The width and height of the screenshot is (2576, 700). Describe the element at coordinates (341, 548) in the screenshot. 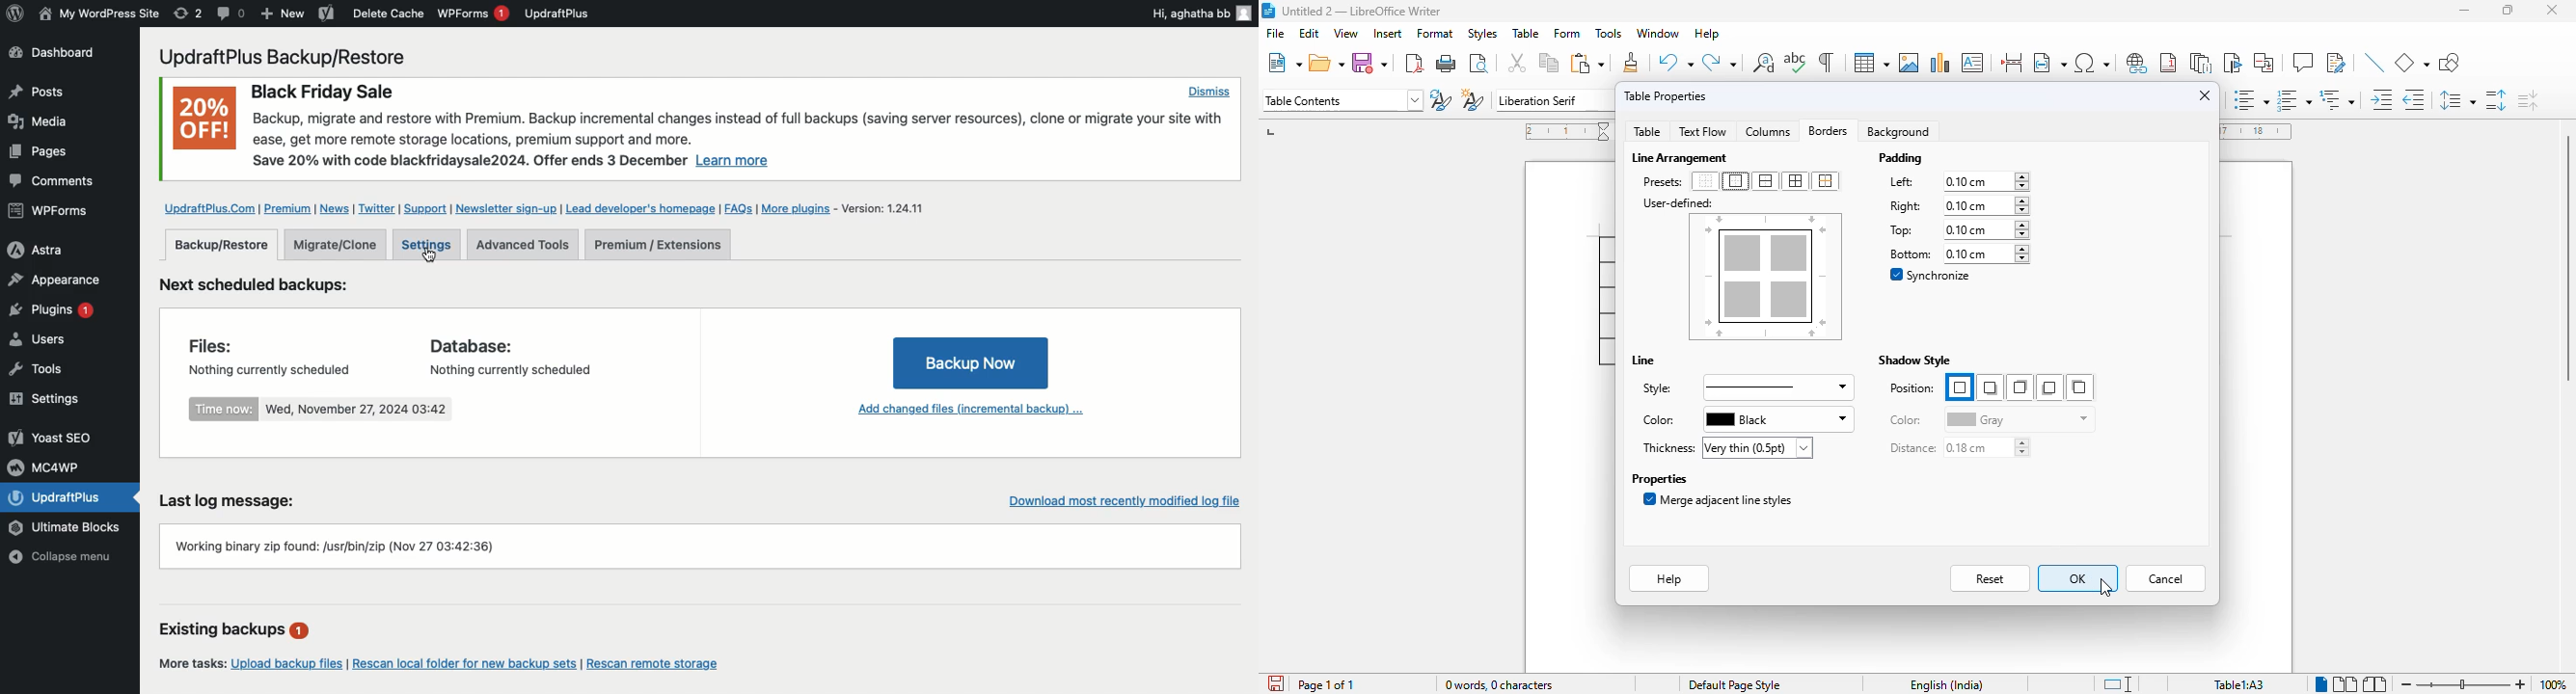

I see `Working binary zip found: /usr/bin/zip (Nov 27 03:42:36)` at that location.